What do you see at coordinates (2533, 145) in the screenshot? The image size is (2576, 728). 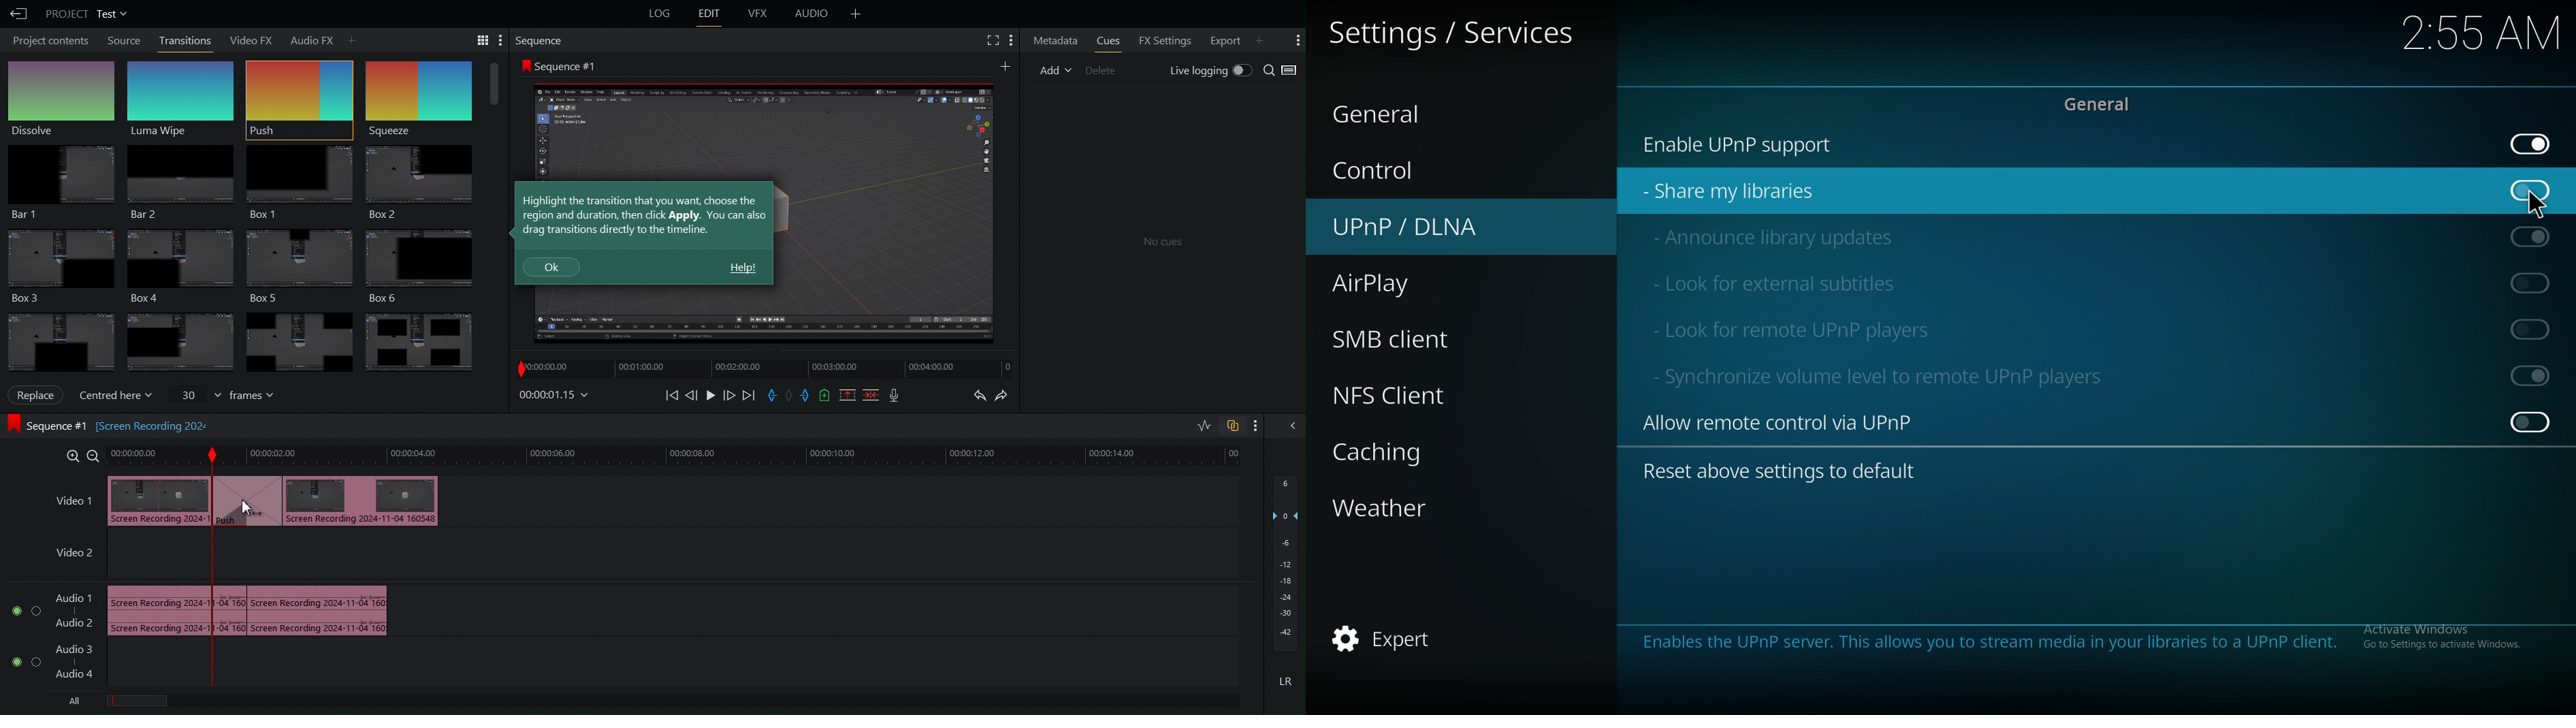 I see `On` at bounding box center [2533, 145].